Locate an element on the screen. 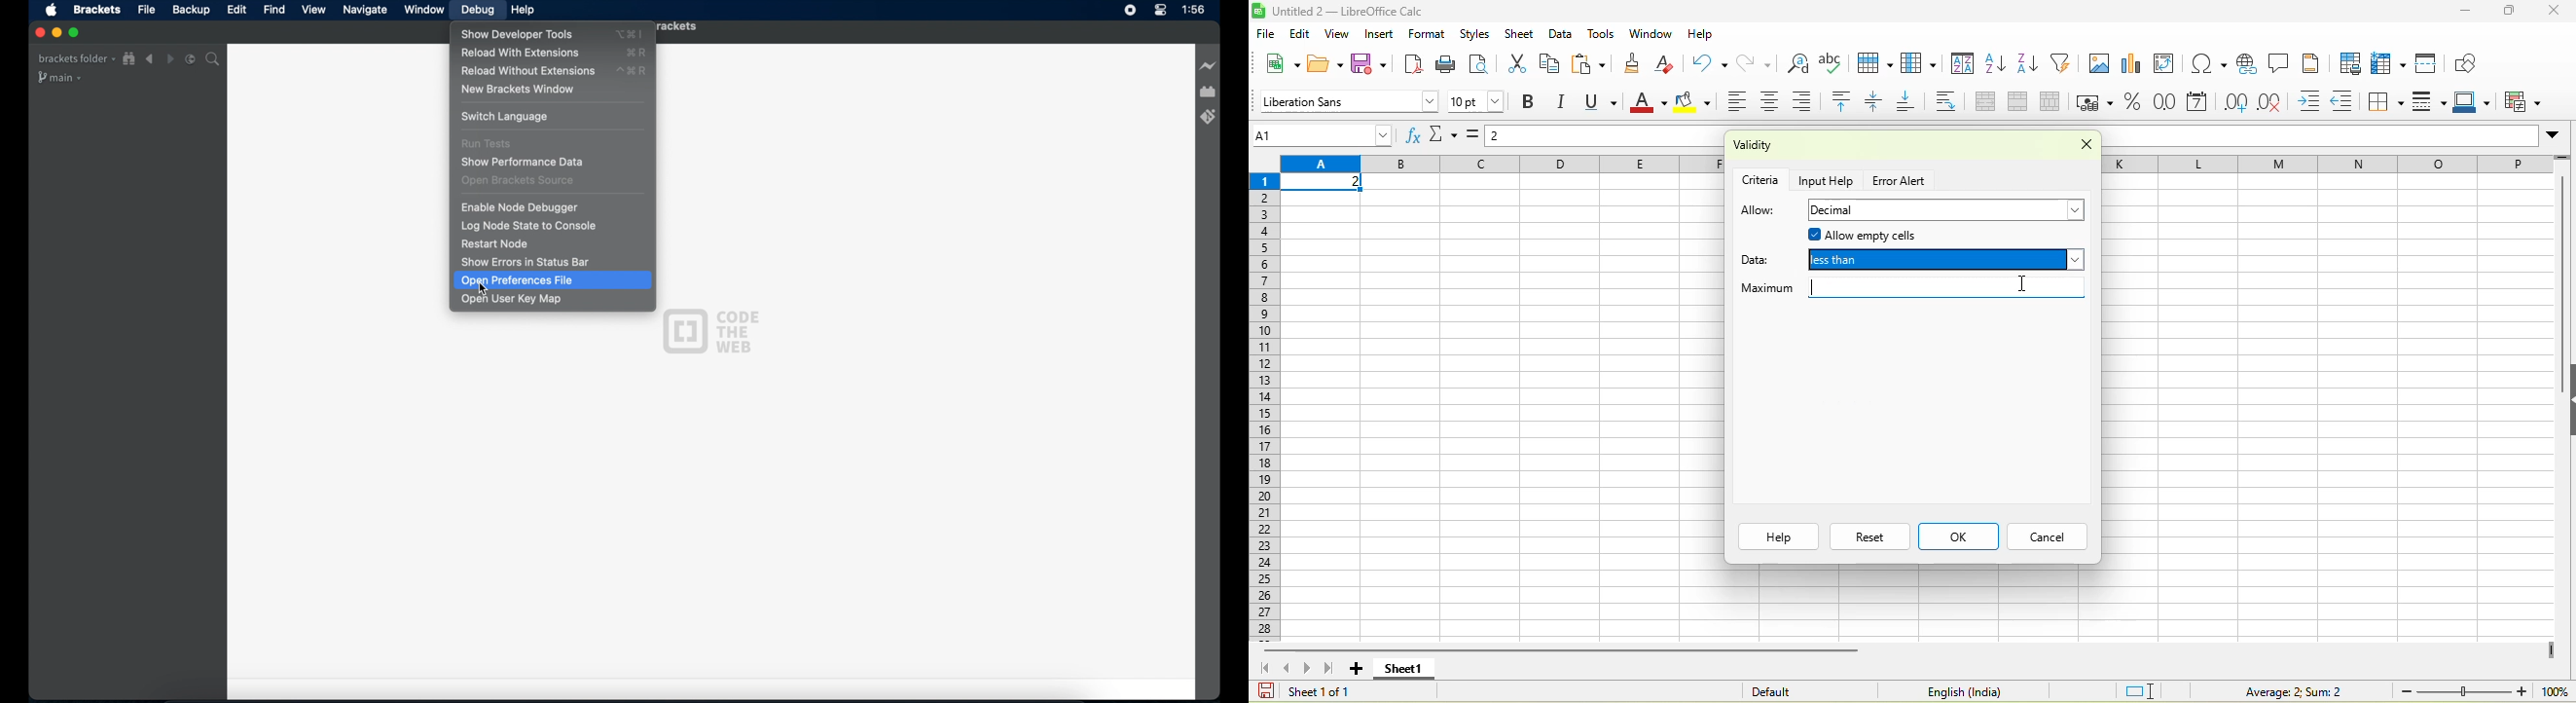  Xl is located at coordinates (630, 34).